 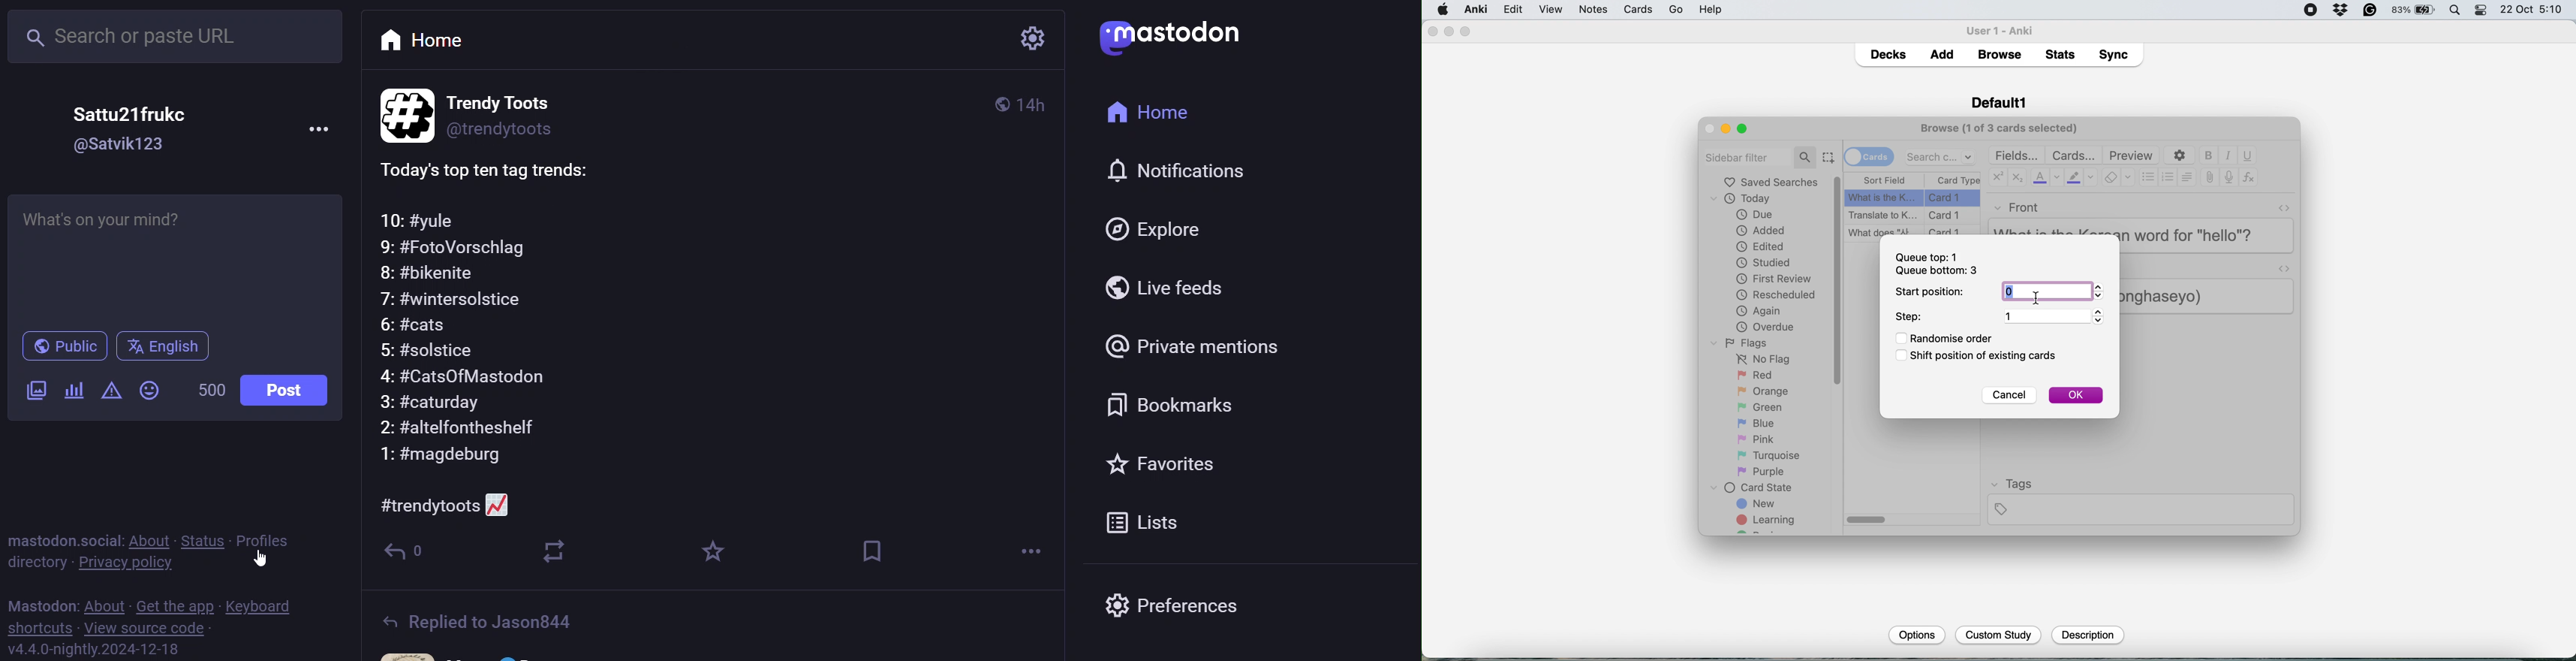 I want to click on keyboard, so click(x=262, y=606).